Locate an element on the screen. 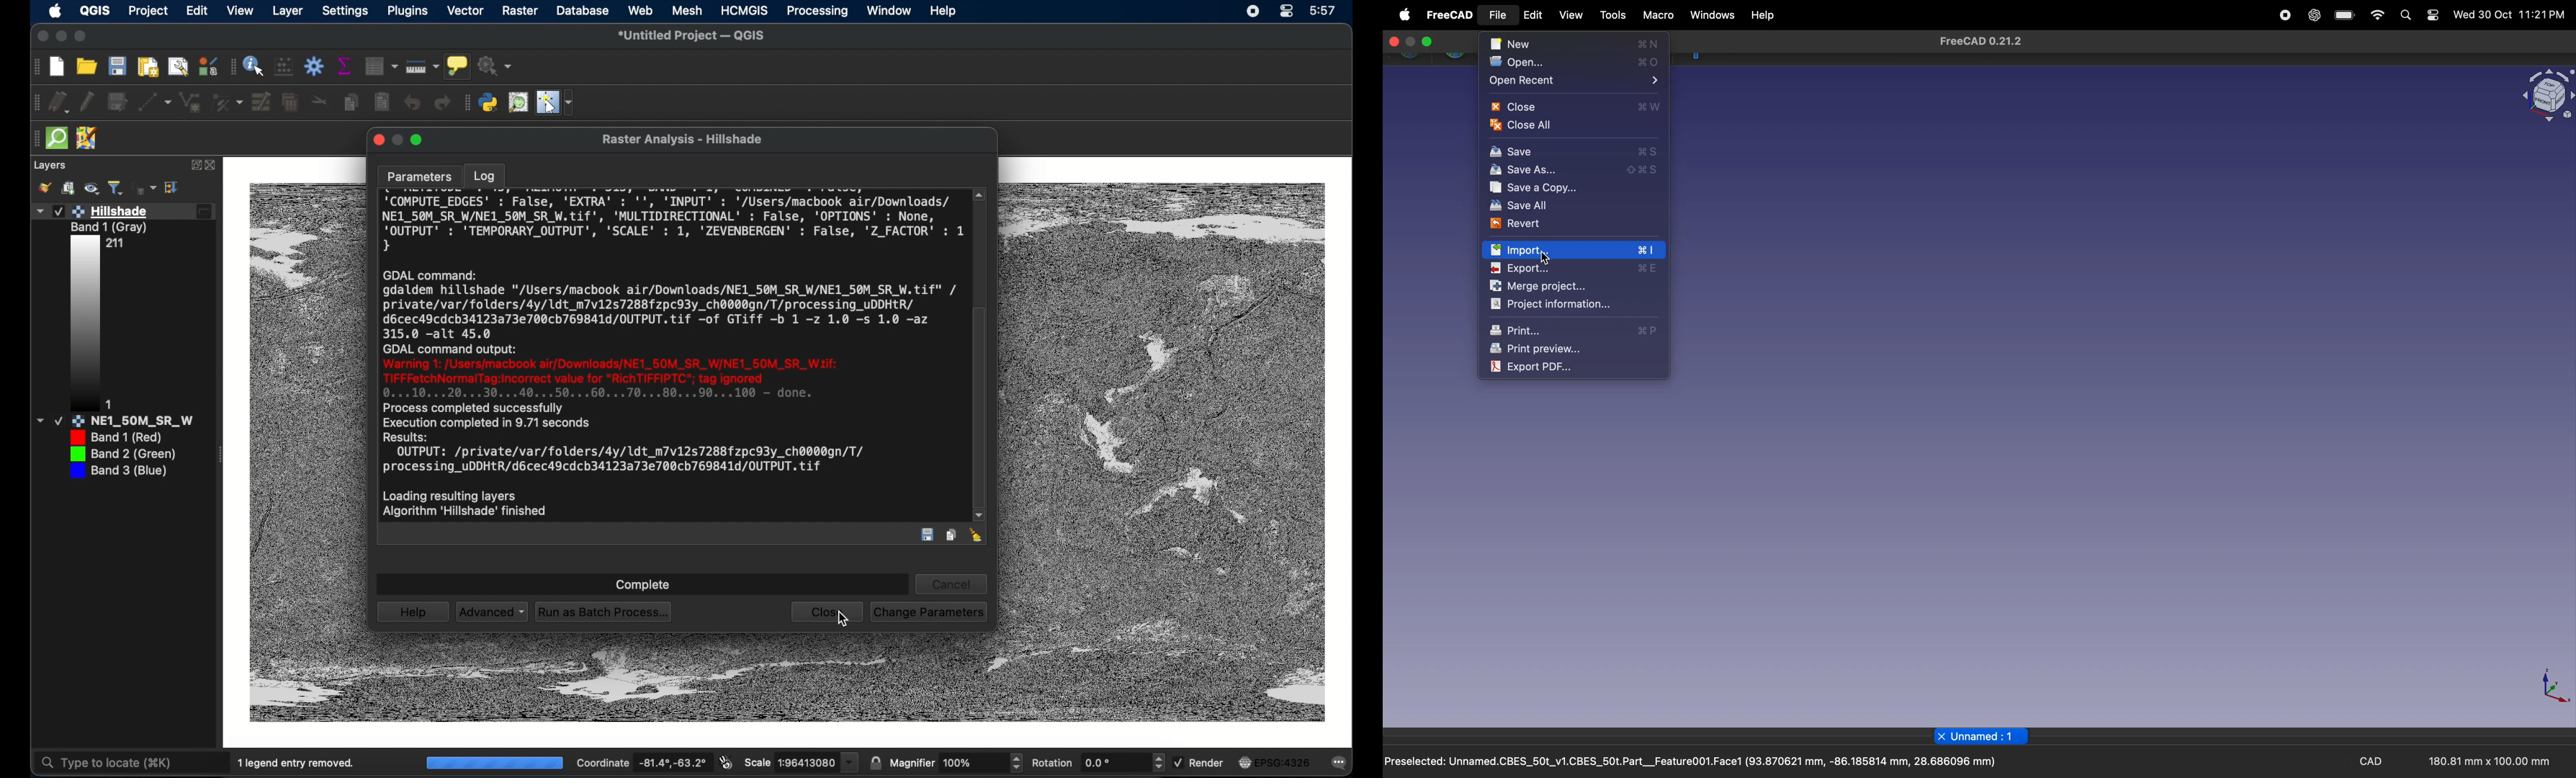  paste features is located at coordinates (381, 101).